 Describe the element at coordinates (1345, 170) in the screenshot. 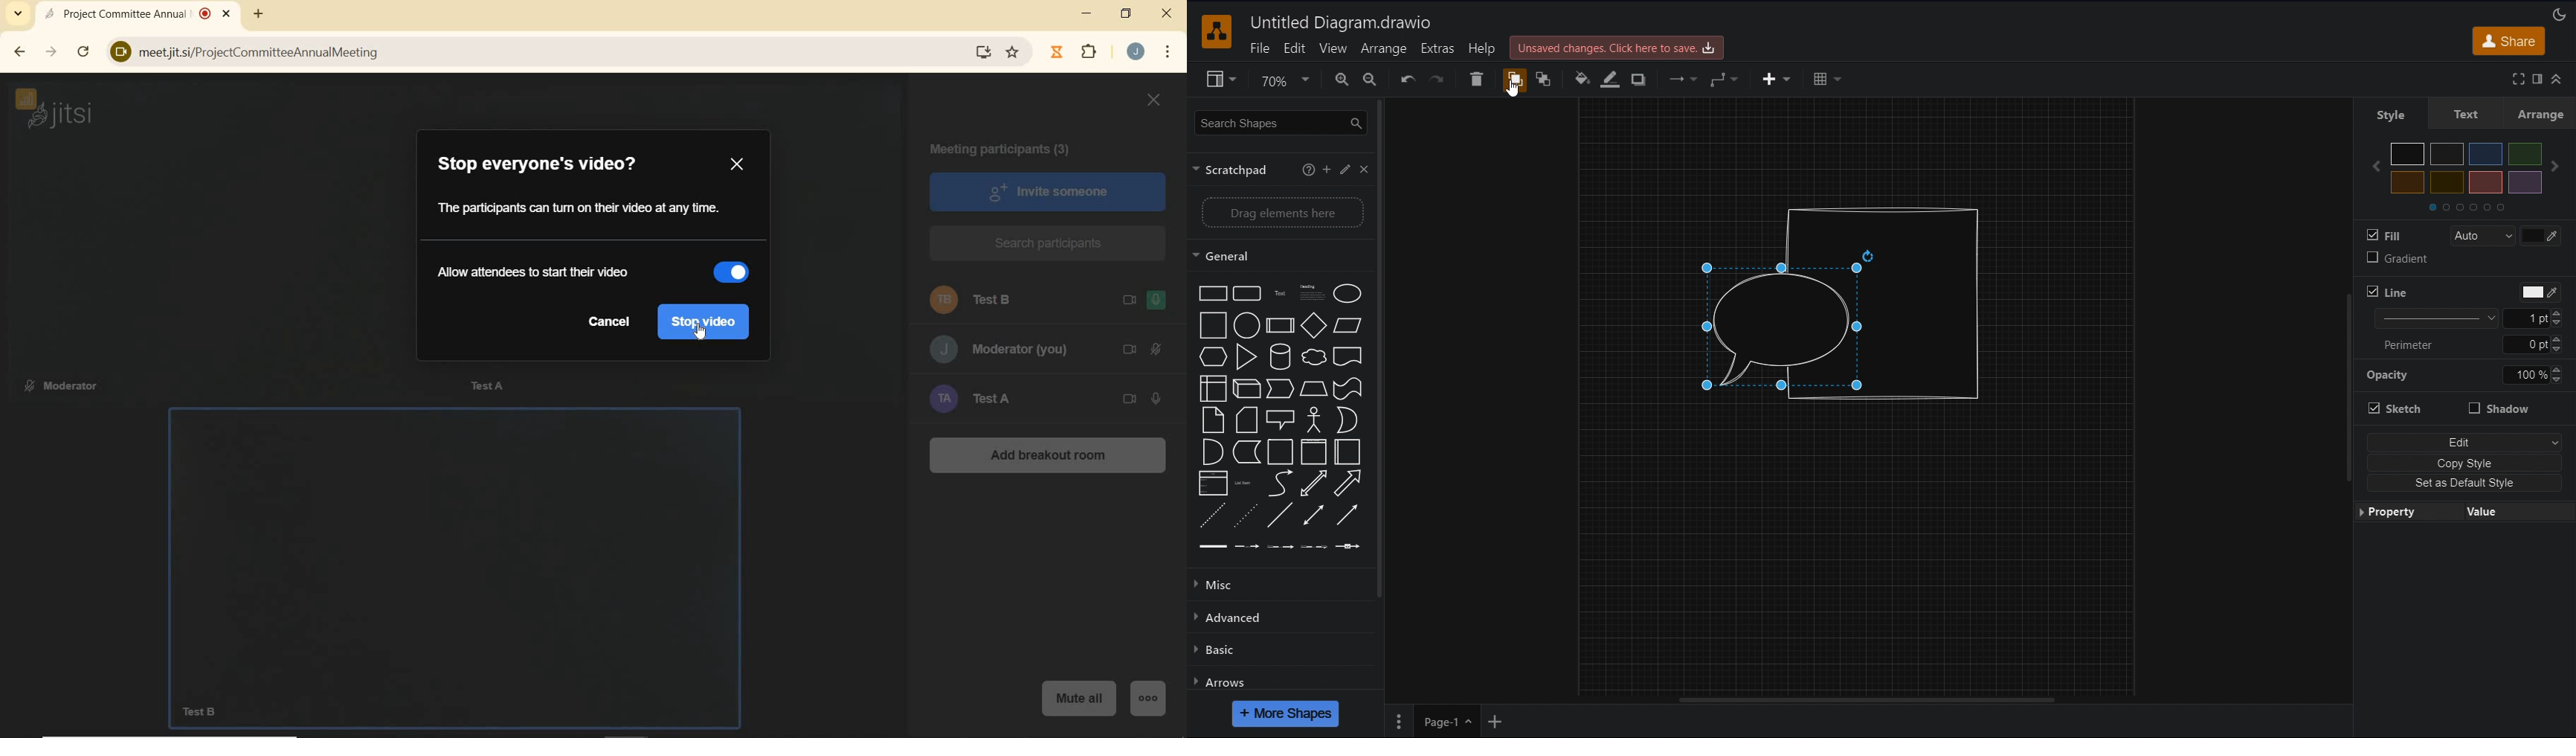

I see `Edit scratchpad` at that location.